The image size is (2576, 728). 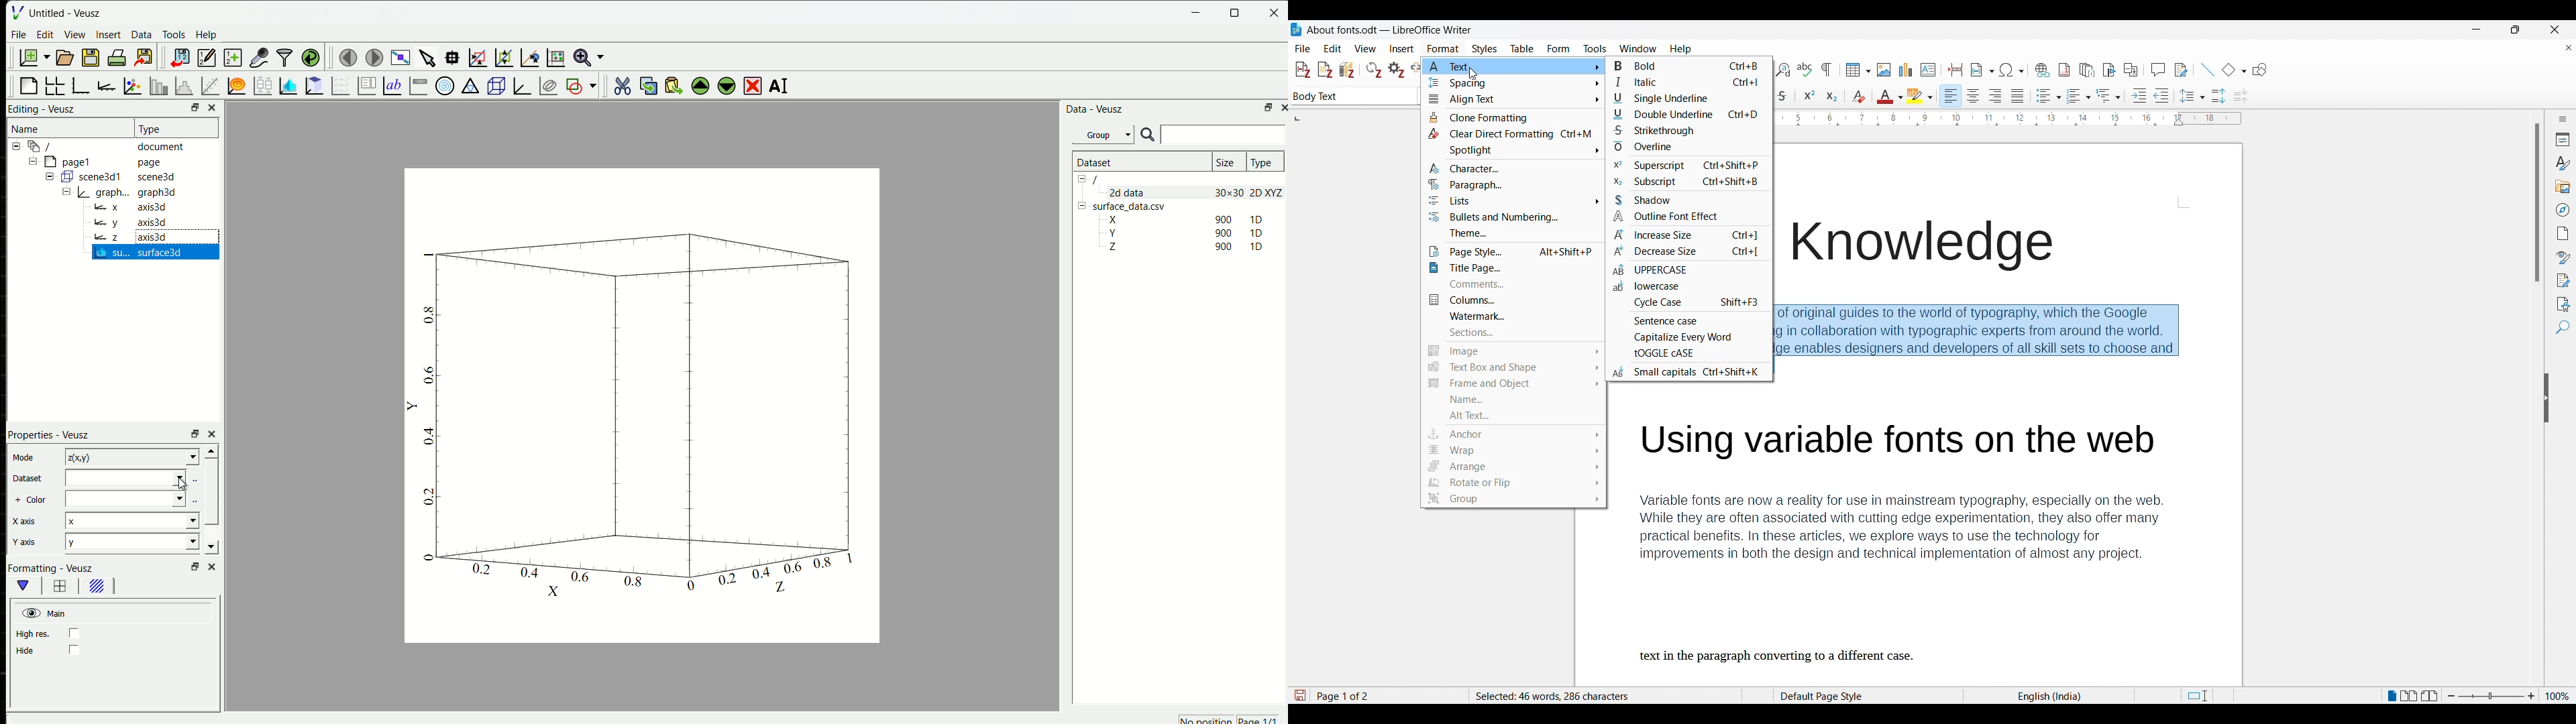 What do you see at coordinates (1197, 11) in the screenshot?
I see `minimise` at bounding box center [1197, 11].